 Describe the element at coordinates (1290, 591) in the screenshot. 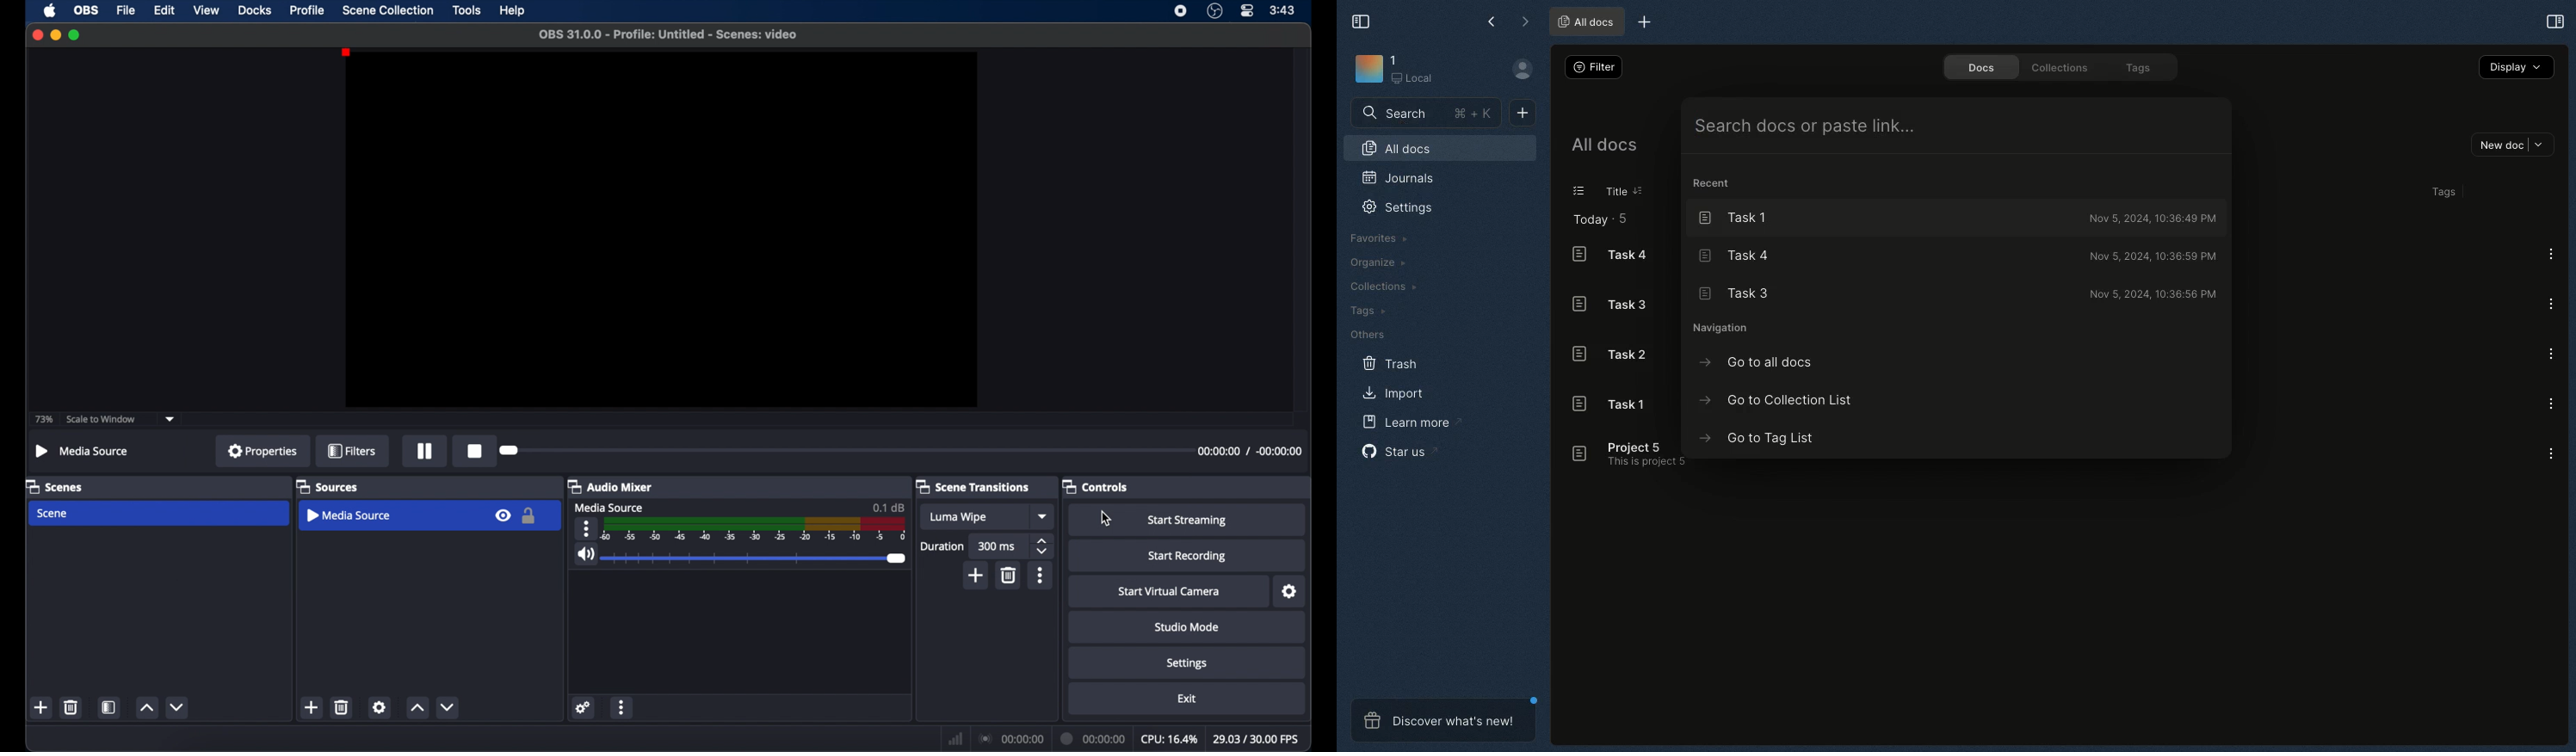

I see `settings` at that location.